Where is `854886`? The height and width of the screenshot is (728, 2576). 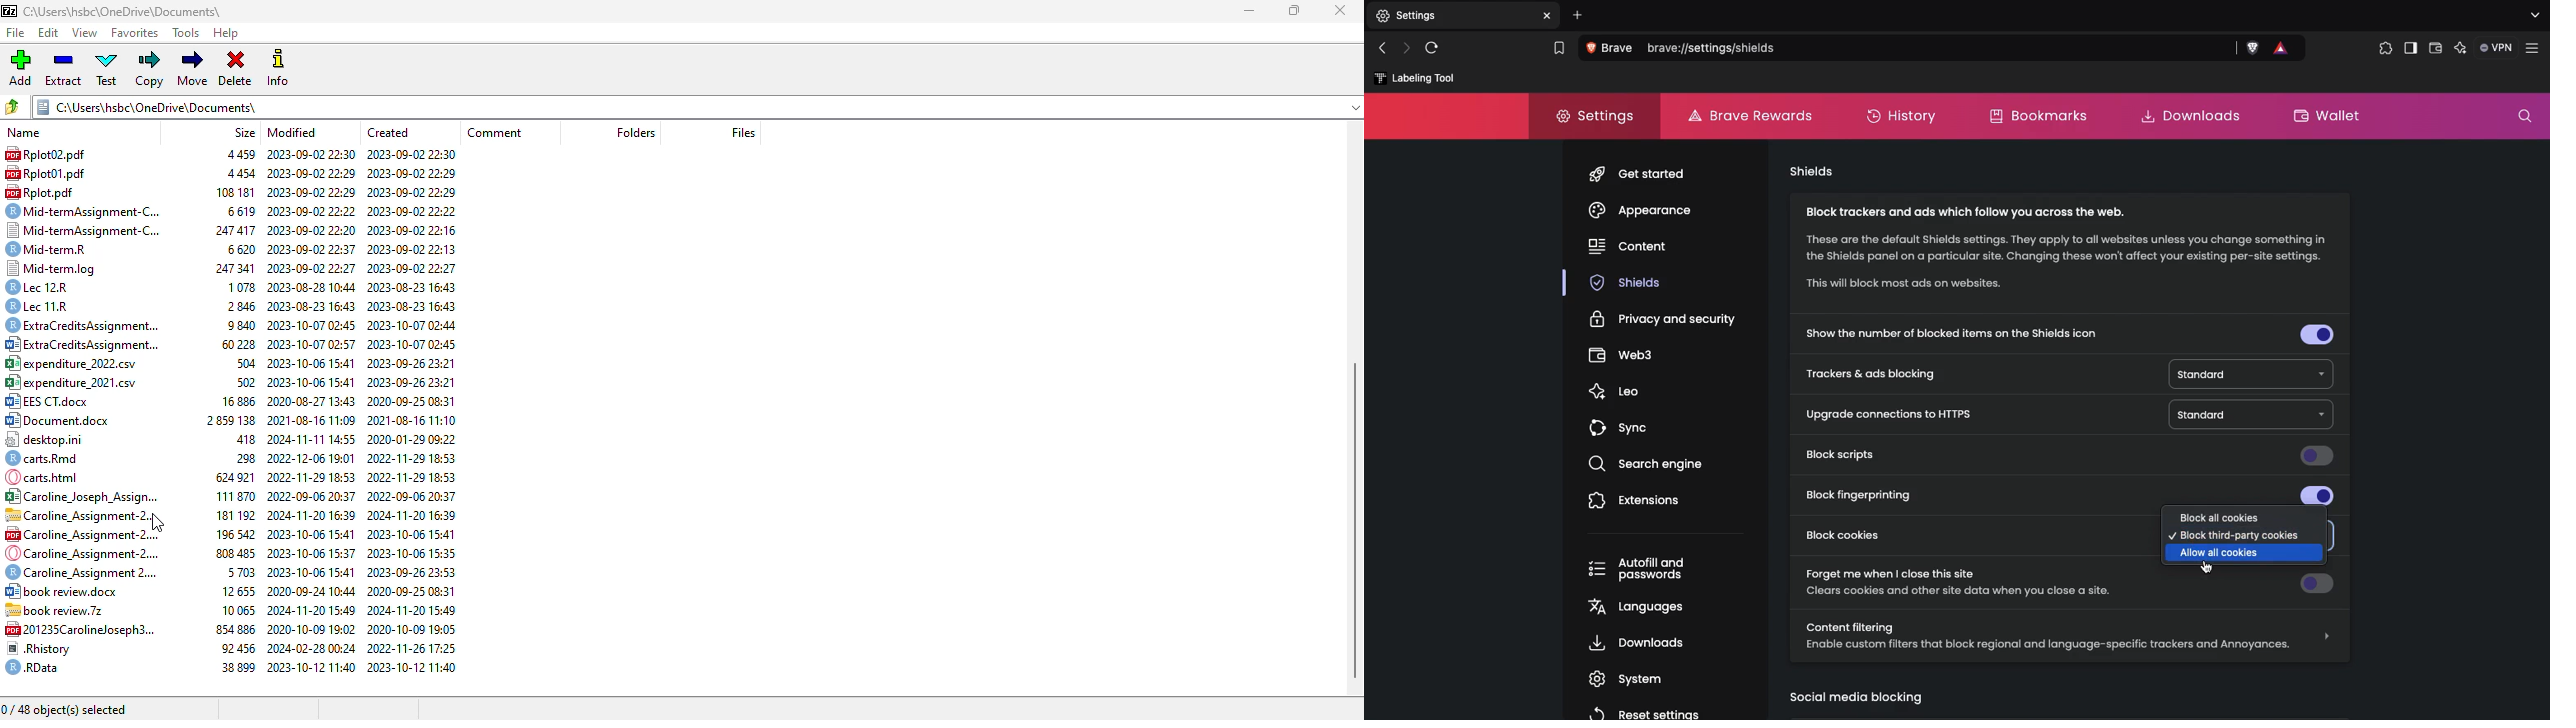
854886 is located at coordinates (232, 627).